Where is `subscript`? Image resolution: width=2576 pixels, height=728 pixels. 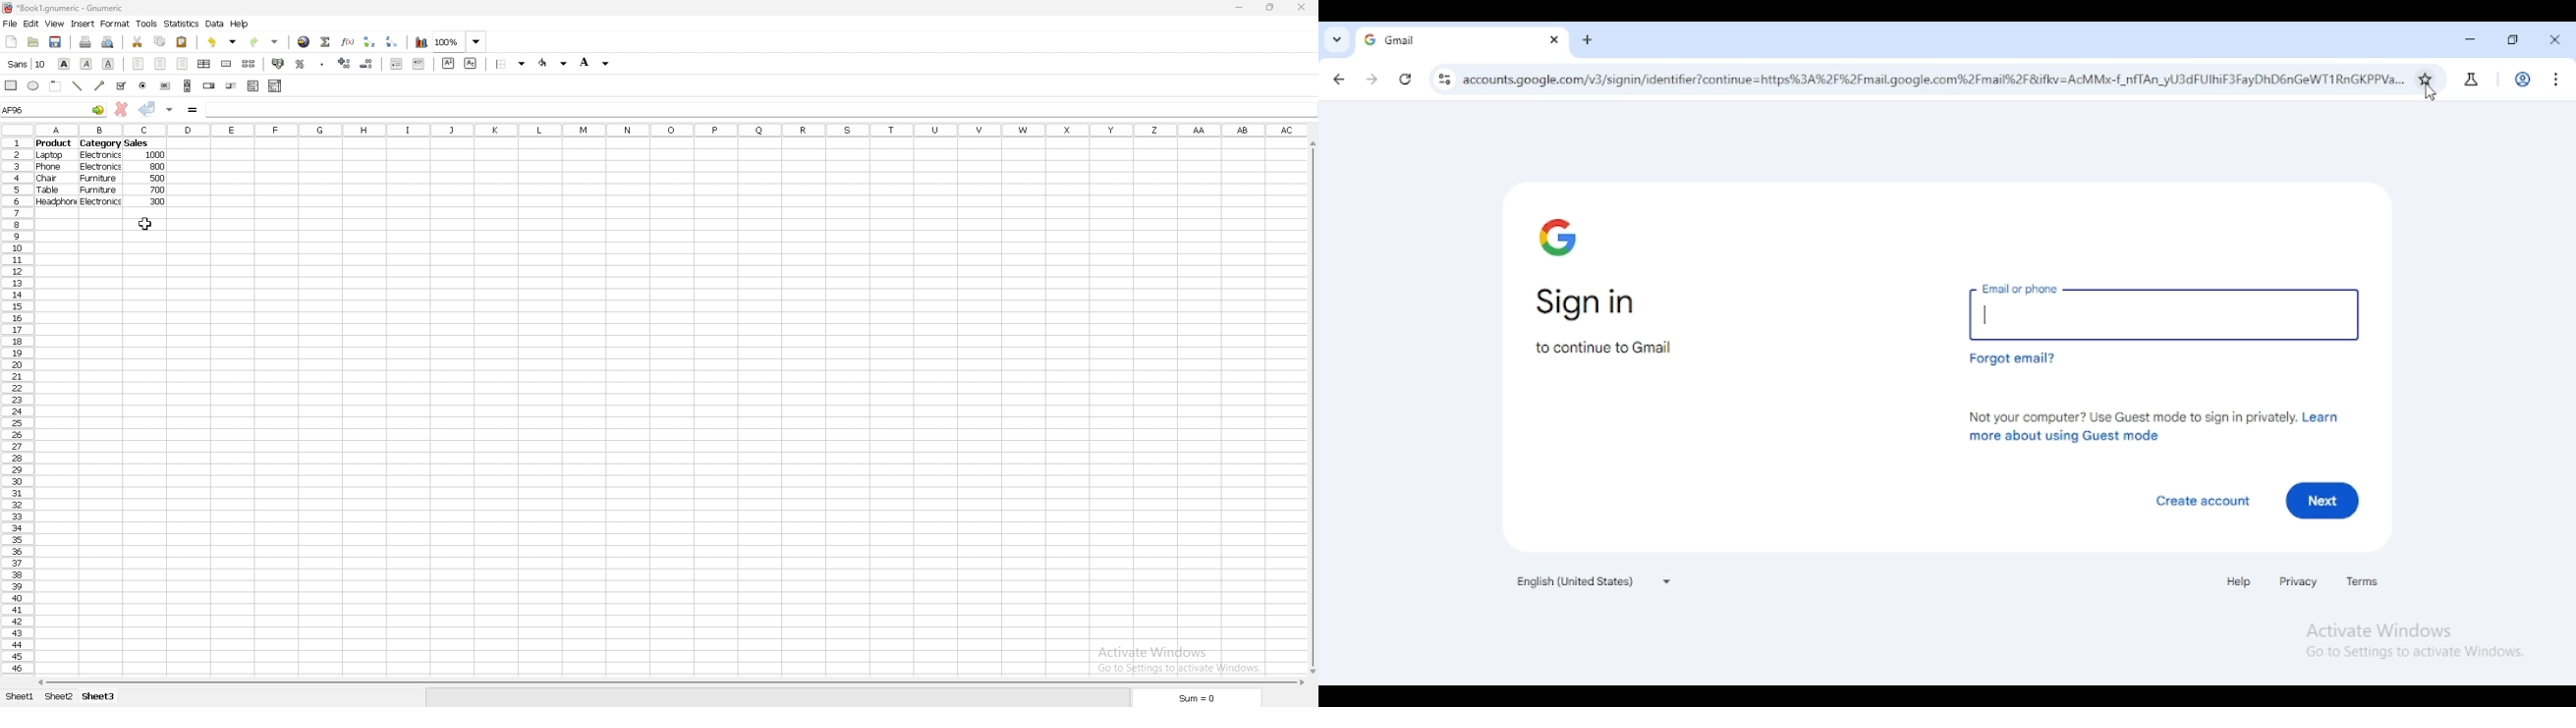
subscript is located at coordinates (470, 64).